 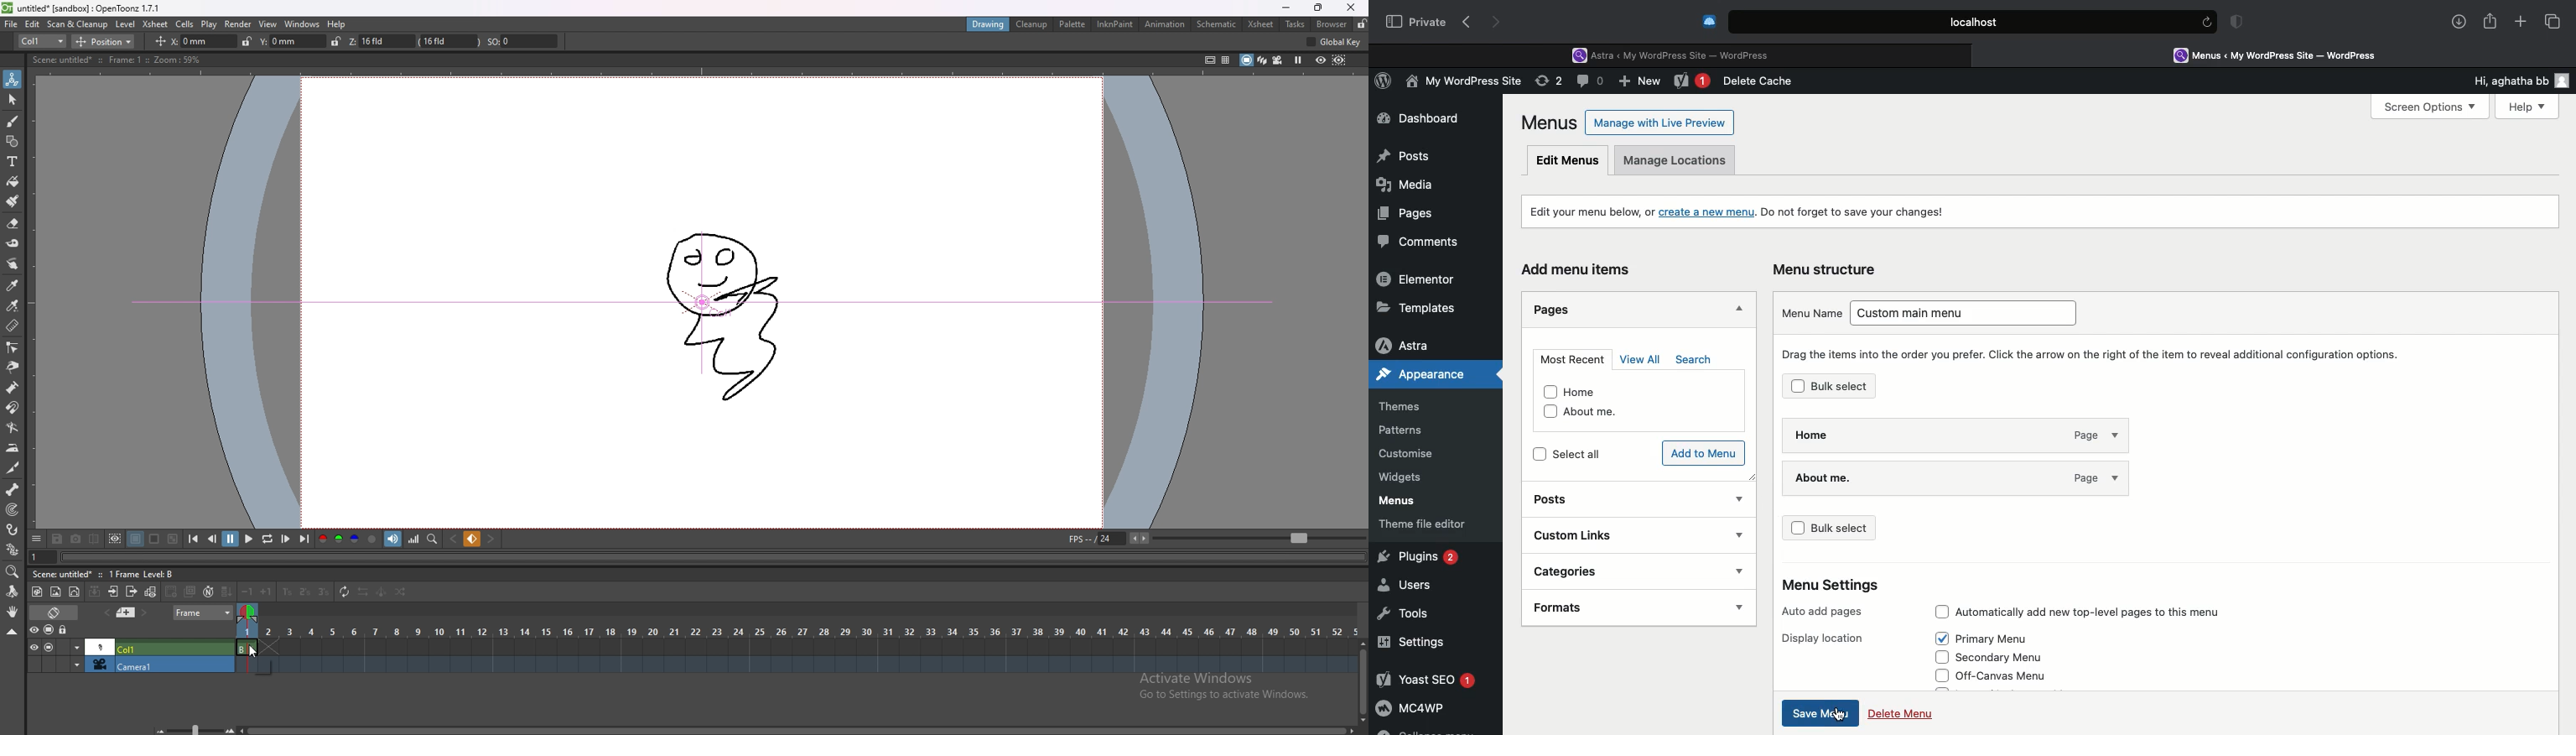 What do you see at coordinates (322, 592) in the screenshot?
I see `reframe on 3s` at bounding box center [322, 592].